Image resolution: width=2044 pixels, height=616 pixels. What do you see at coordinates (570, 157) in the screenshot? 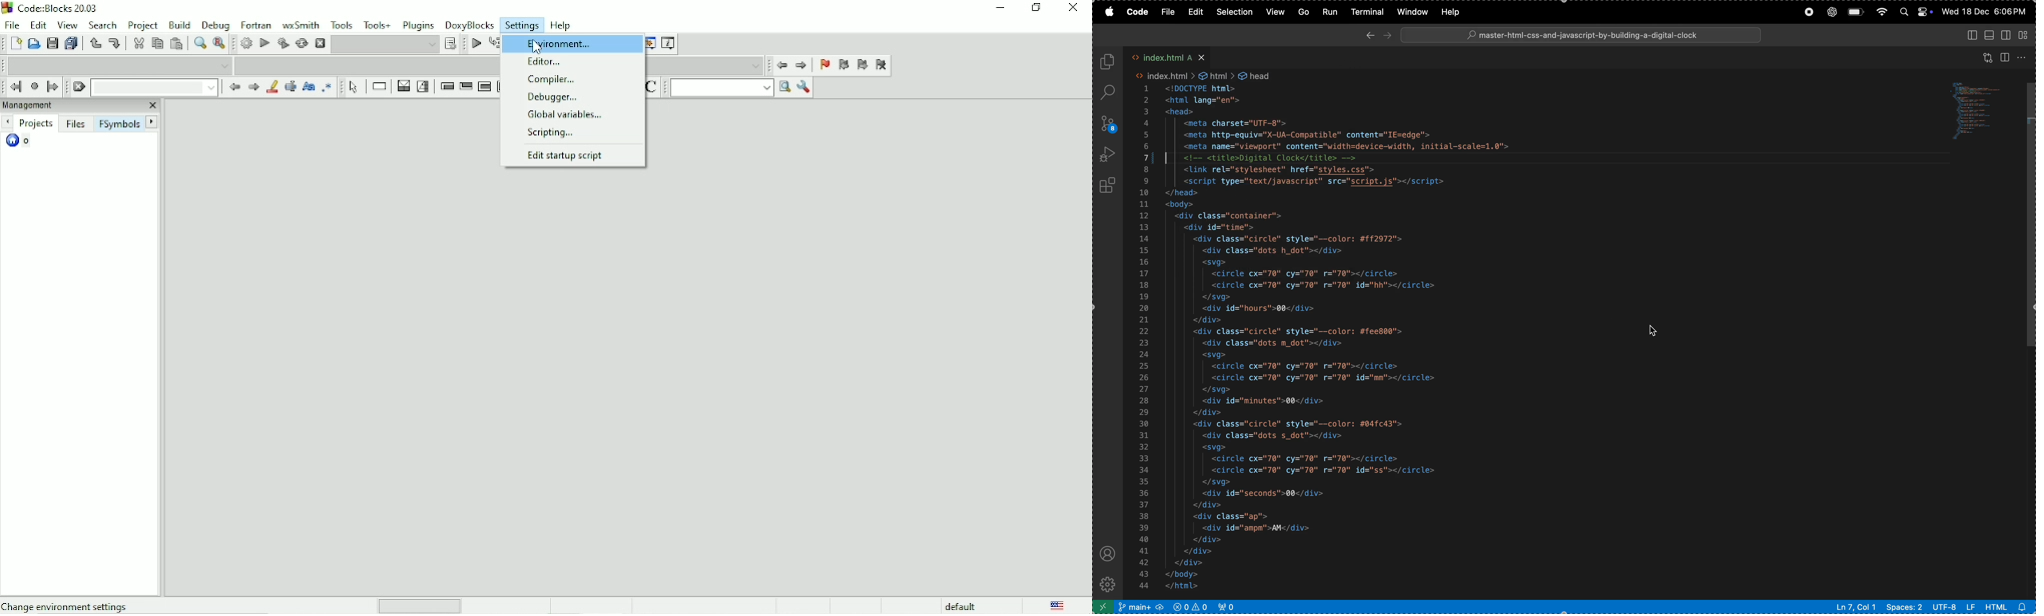
I see `Edit startup script` at bounding box center [570, 157].